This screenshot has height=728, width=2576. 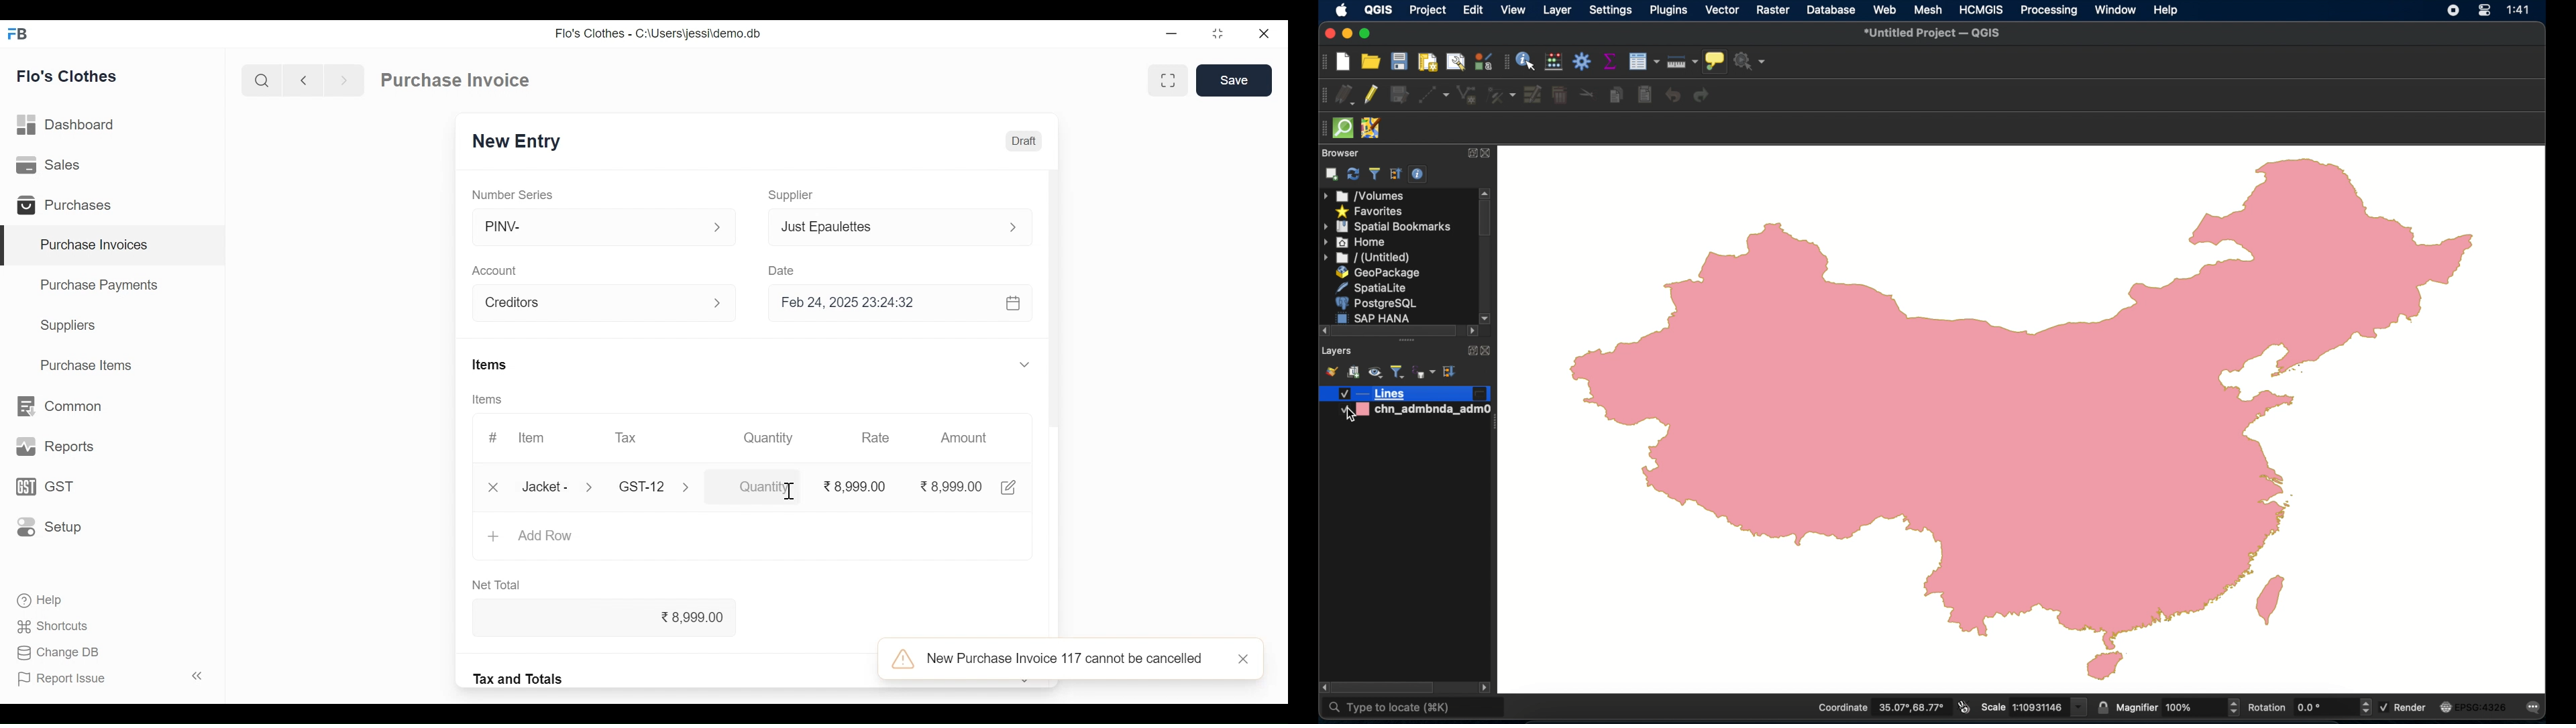 What do you see at coordinates (301, 80) in the screenshot?
I see `Navigate back` at bounding box center [301, 80].